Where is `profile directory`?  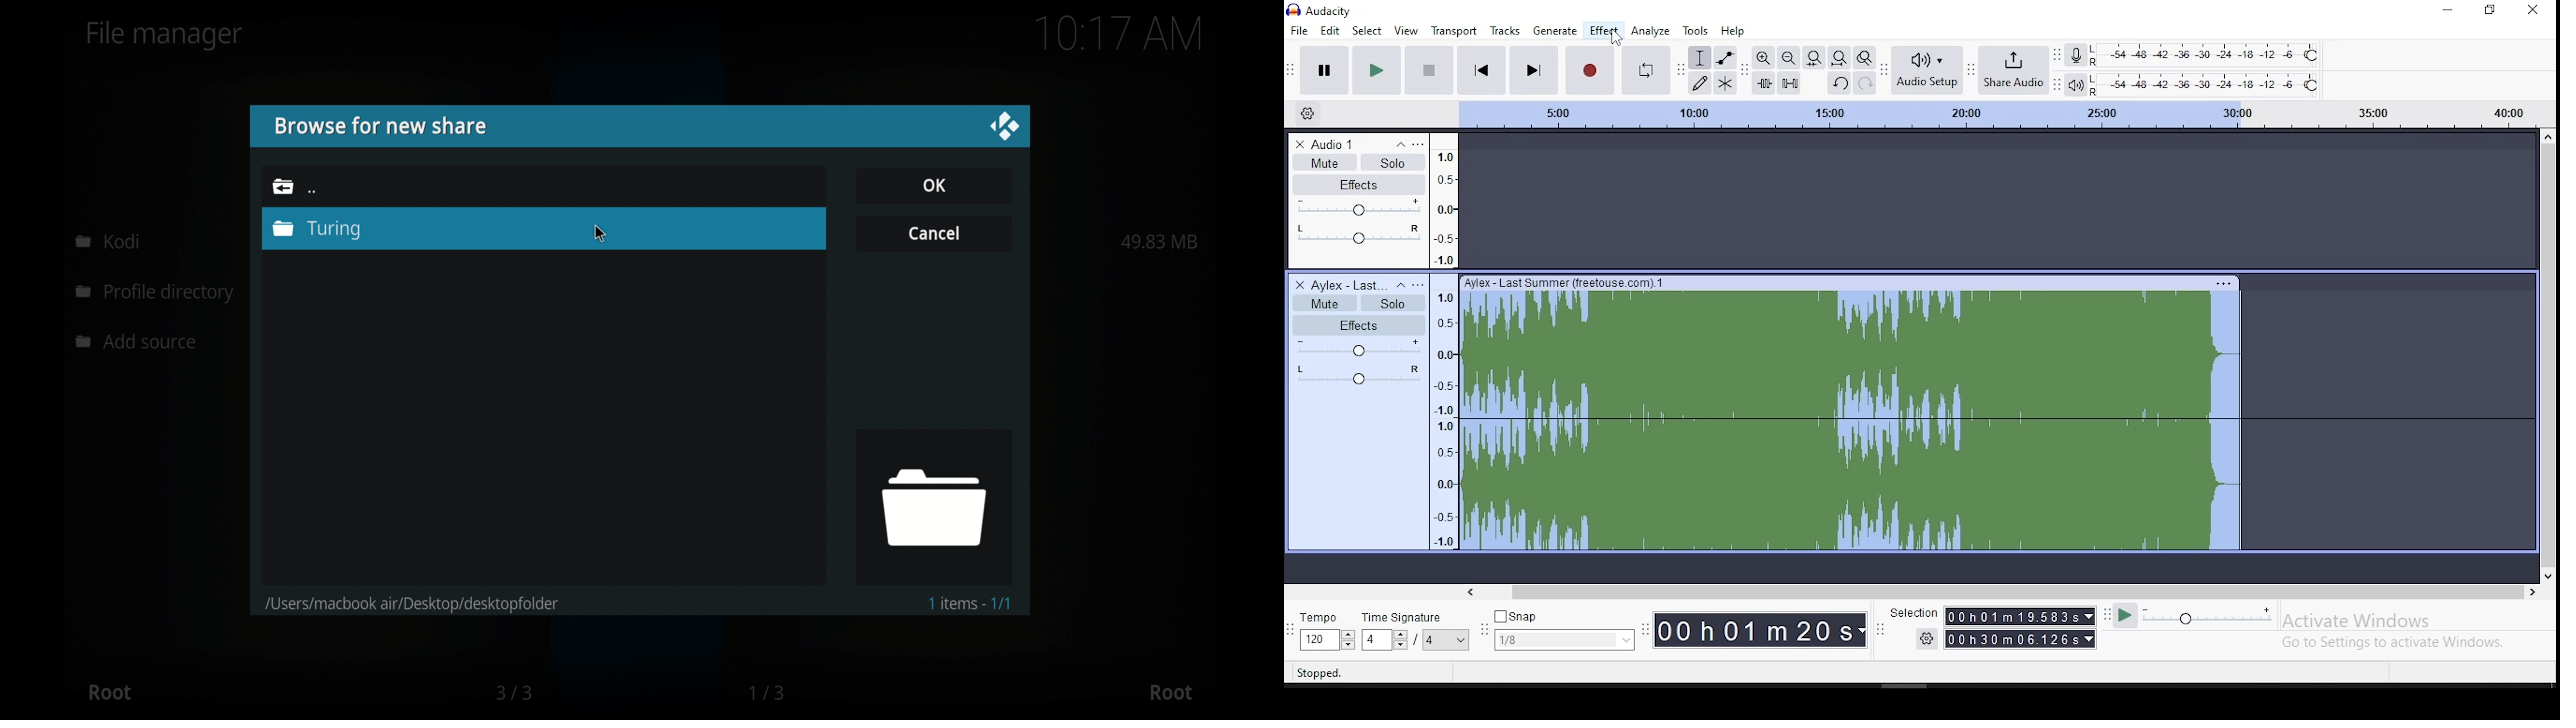
profile directory is located at coordinates (157, 294).